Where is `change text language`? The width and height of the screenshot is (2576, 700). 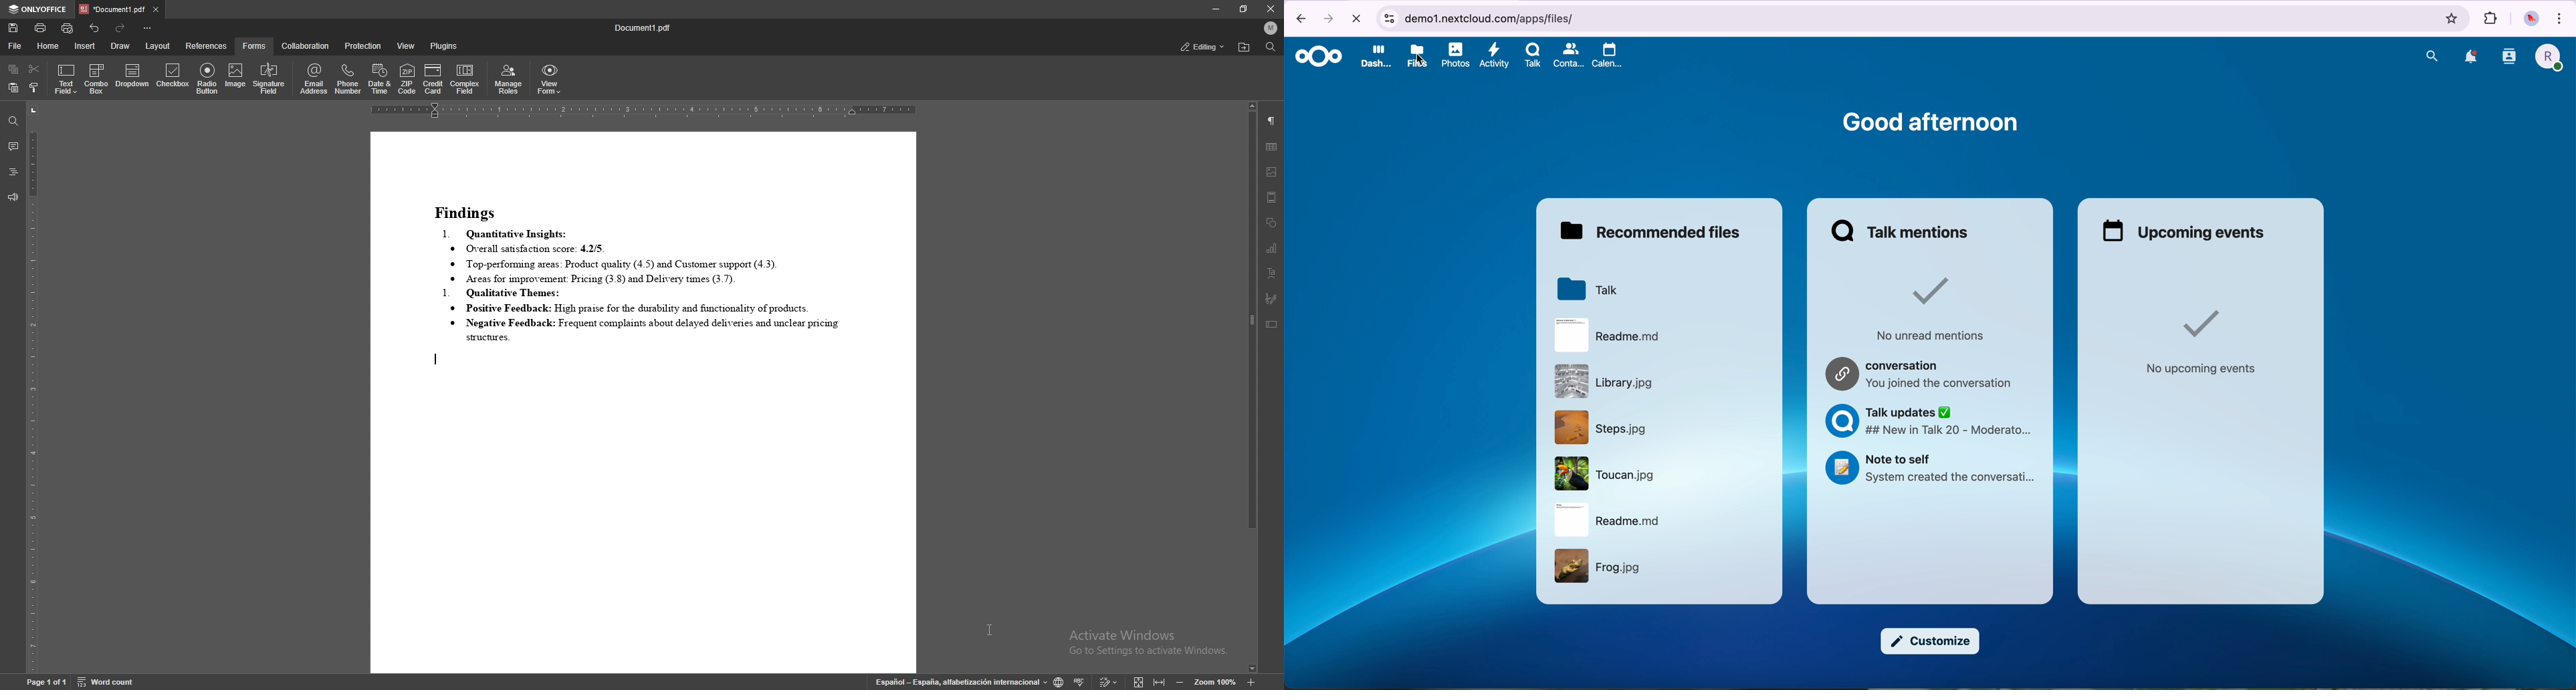
change text language is located at coordinates (1057, 682).